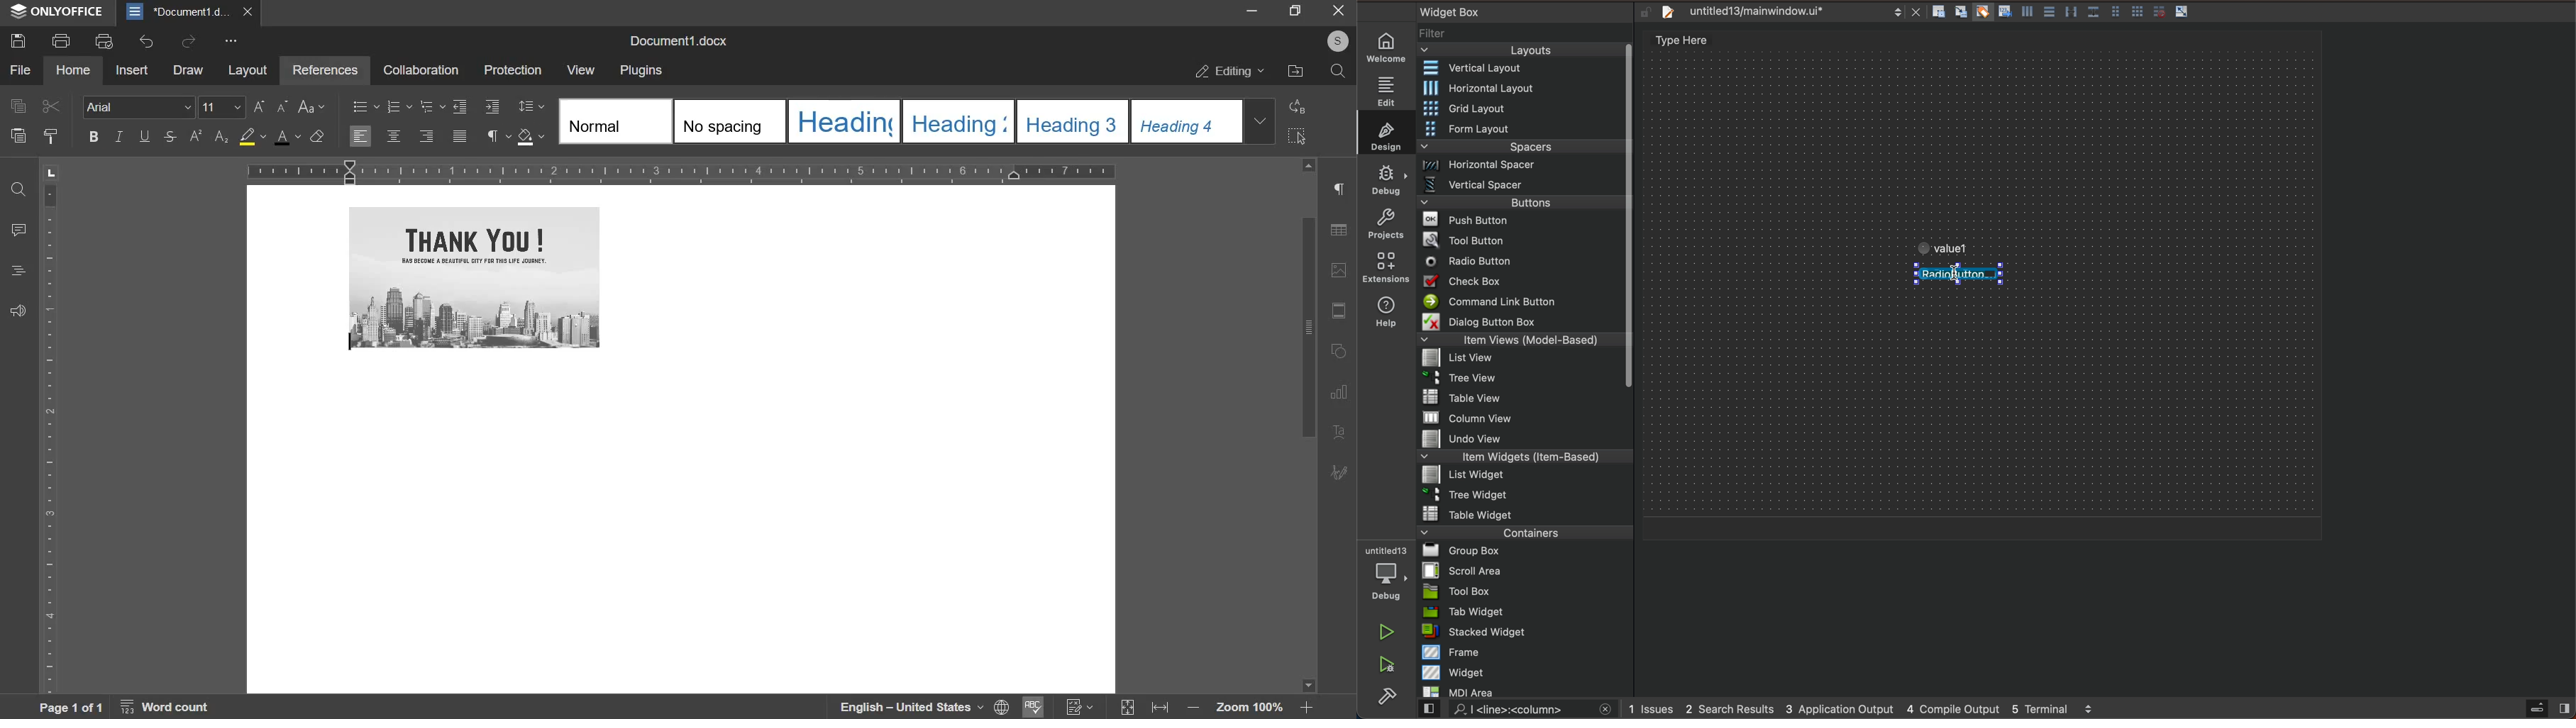 This screenshot has width=2576, height=728. Describe the element at coordinates (366, 106) in the screenshot. I see `bullets` at that location.